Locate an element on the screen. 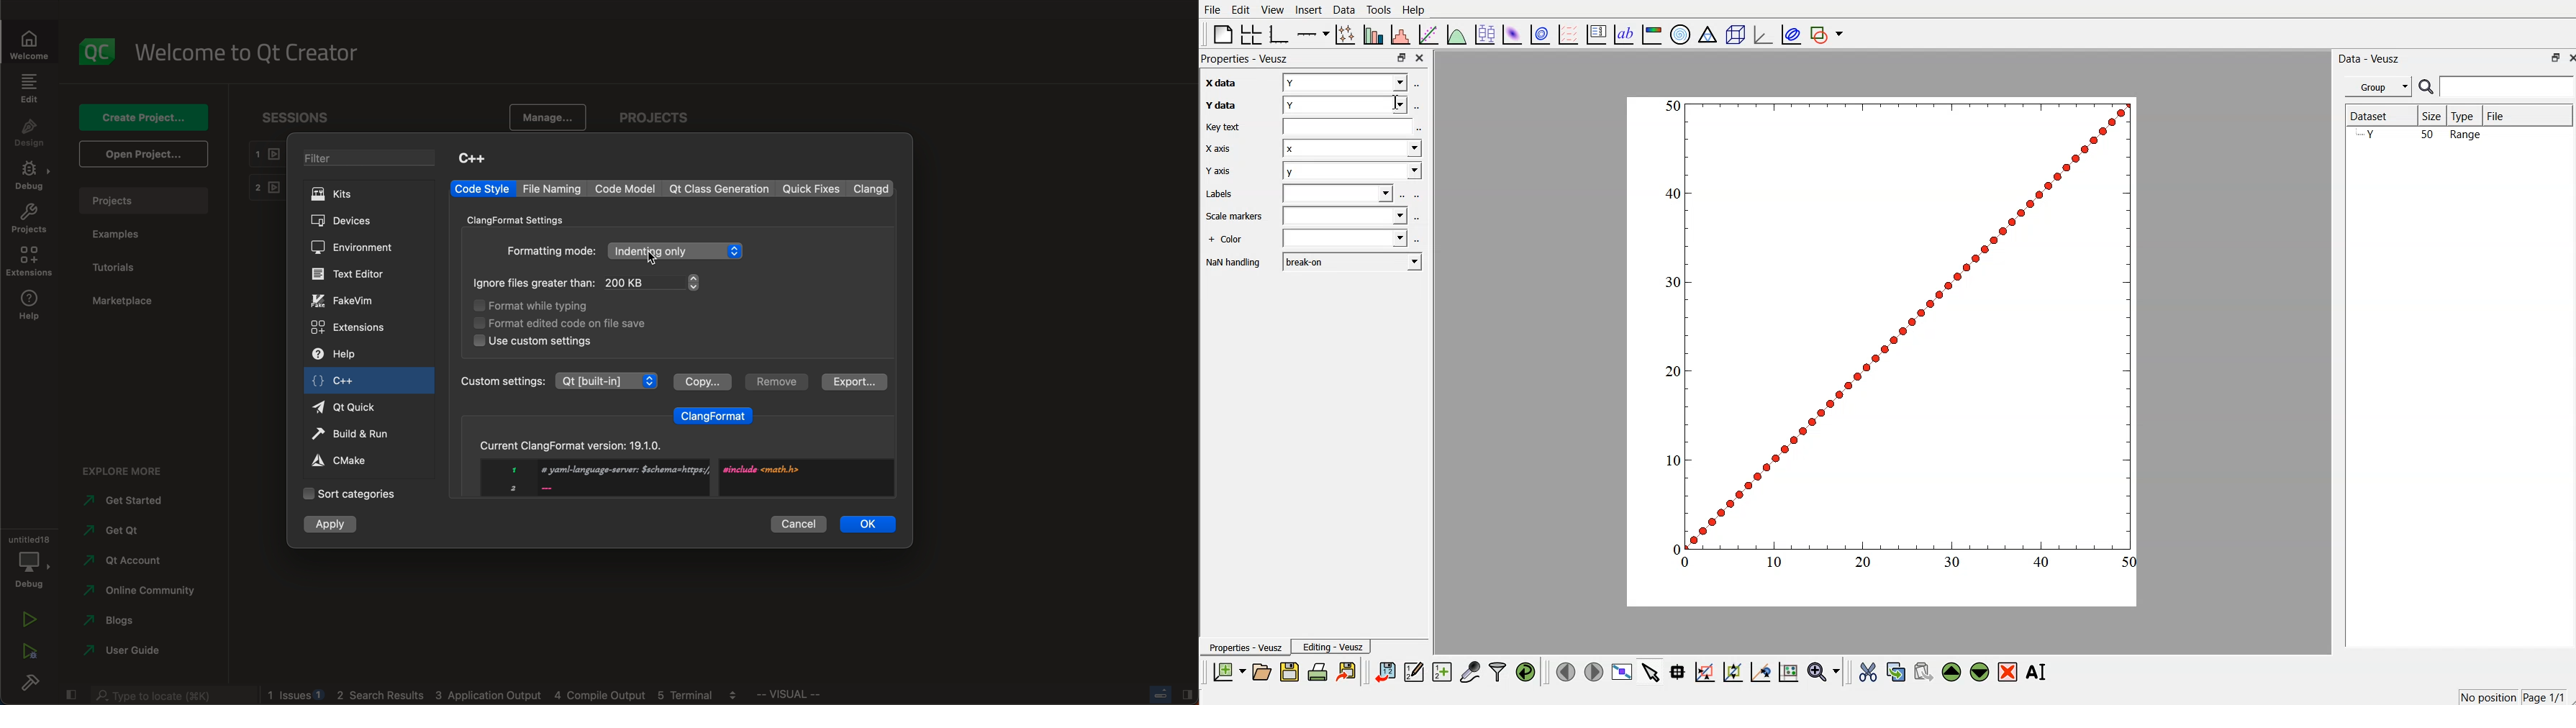 This screenshot has height=728, width=2576. ¥ data is located at coordinates (1230, 105).